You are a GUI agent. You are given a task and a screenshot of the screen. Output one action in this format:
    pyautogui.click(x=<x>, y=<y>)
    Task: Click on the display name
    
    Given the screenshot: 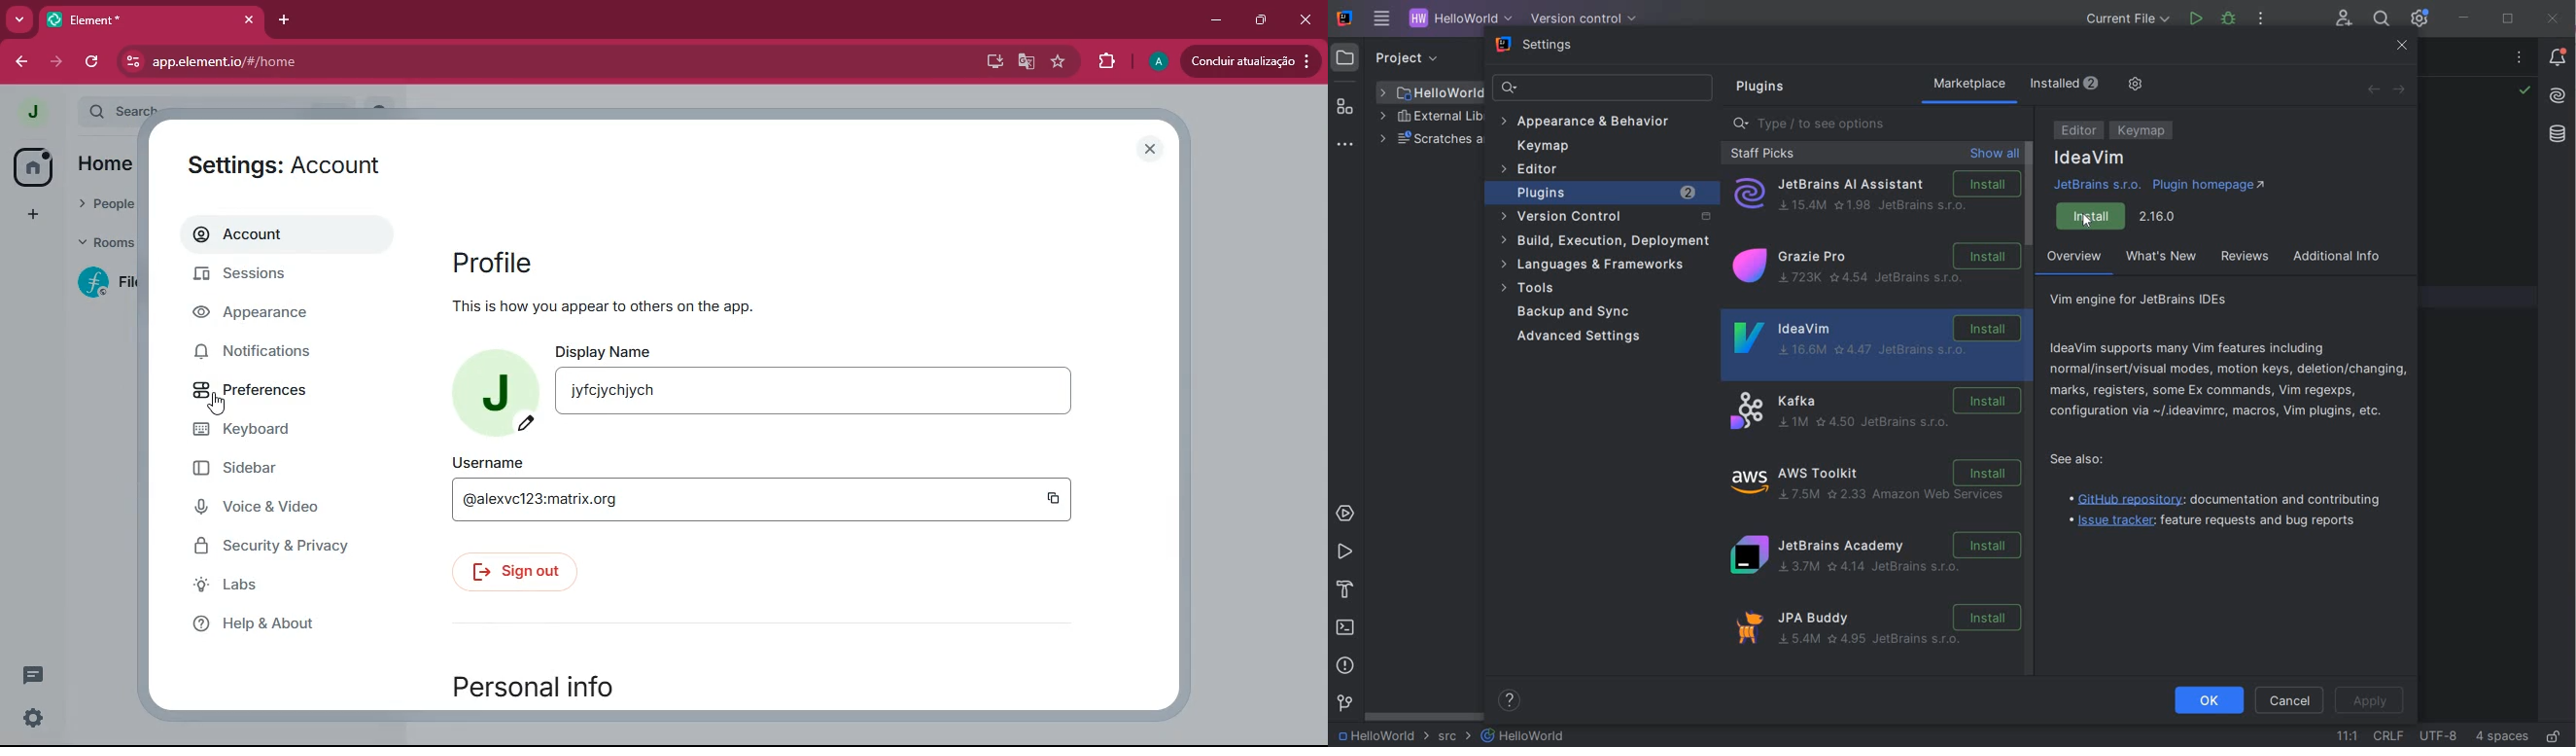 What is the action you would take?
    pyautogui.click(x=607, y=348)
    